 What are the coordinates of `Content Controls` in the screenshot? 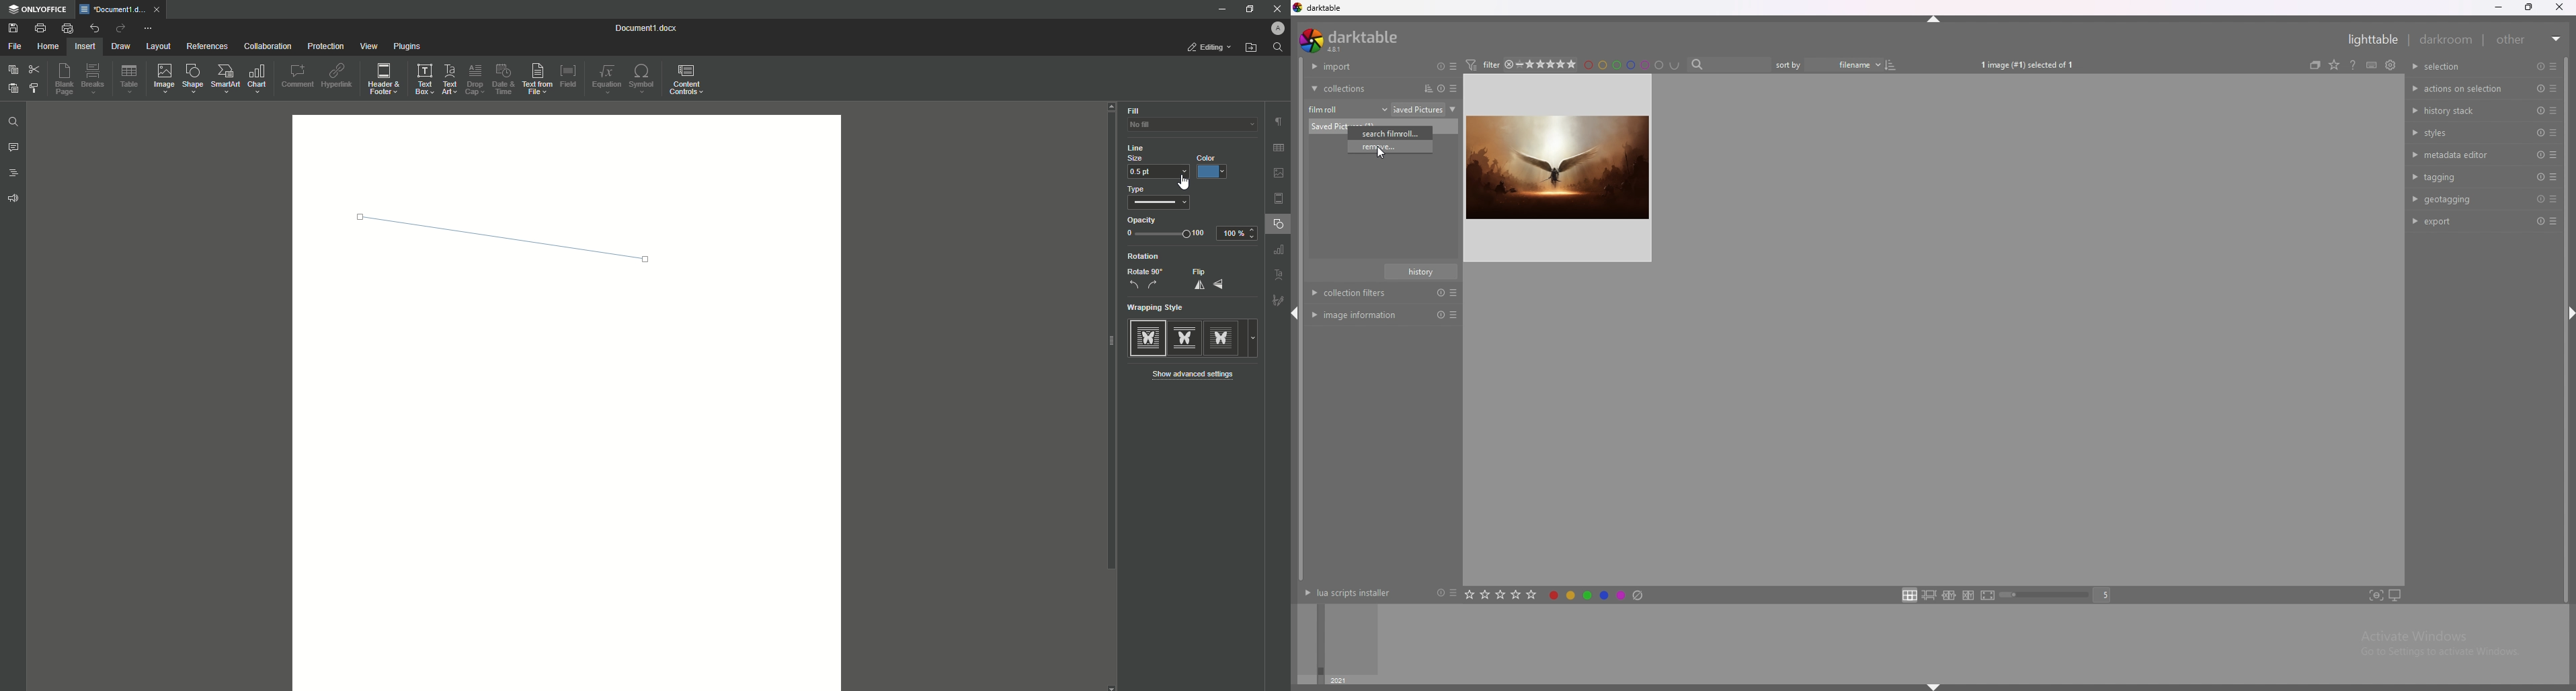 It's located at (688, 80).